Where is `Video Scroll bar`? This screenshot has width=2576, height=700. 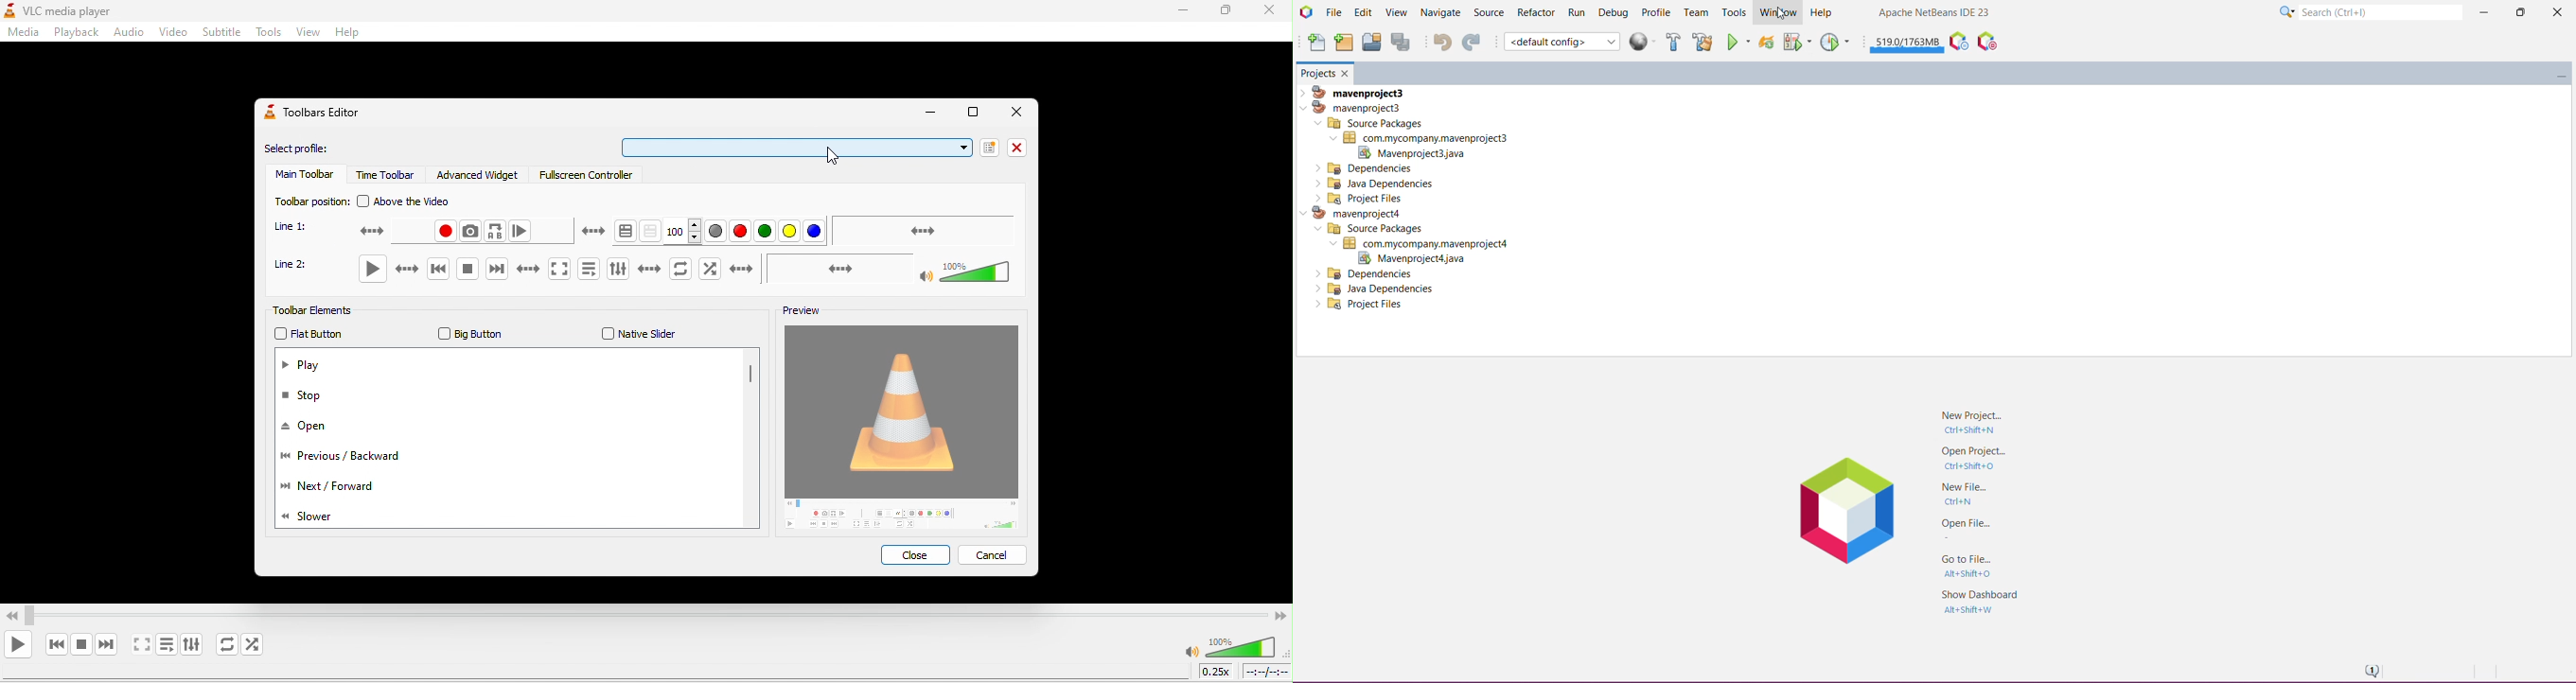 Video Scroll bar is located at coordinates (645, 613).